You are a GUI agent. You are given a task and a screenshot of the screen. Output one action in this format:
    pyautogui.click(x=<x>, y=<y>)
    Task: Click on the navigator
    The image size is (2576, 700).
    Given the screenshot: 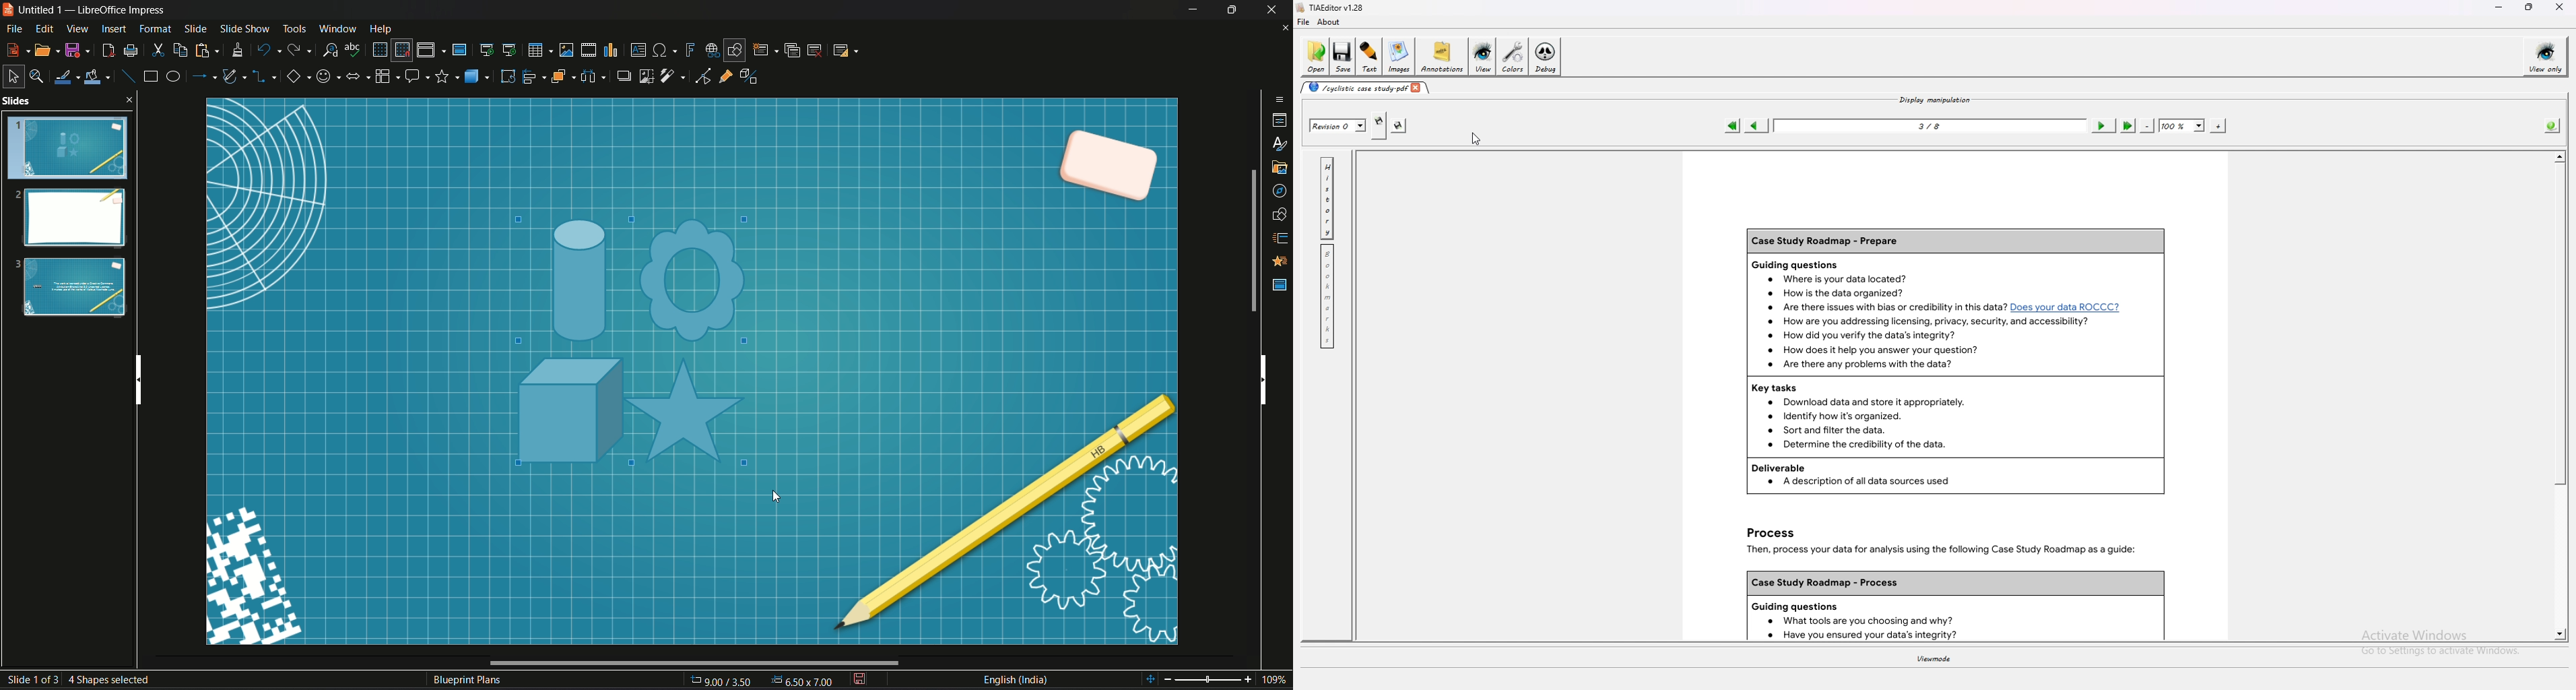 What is the action you would take?
    pyautogui.click(x=1280, y=193)
    